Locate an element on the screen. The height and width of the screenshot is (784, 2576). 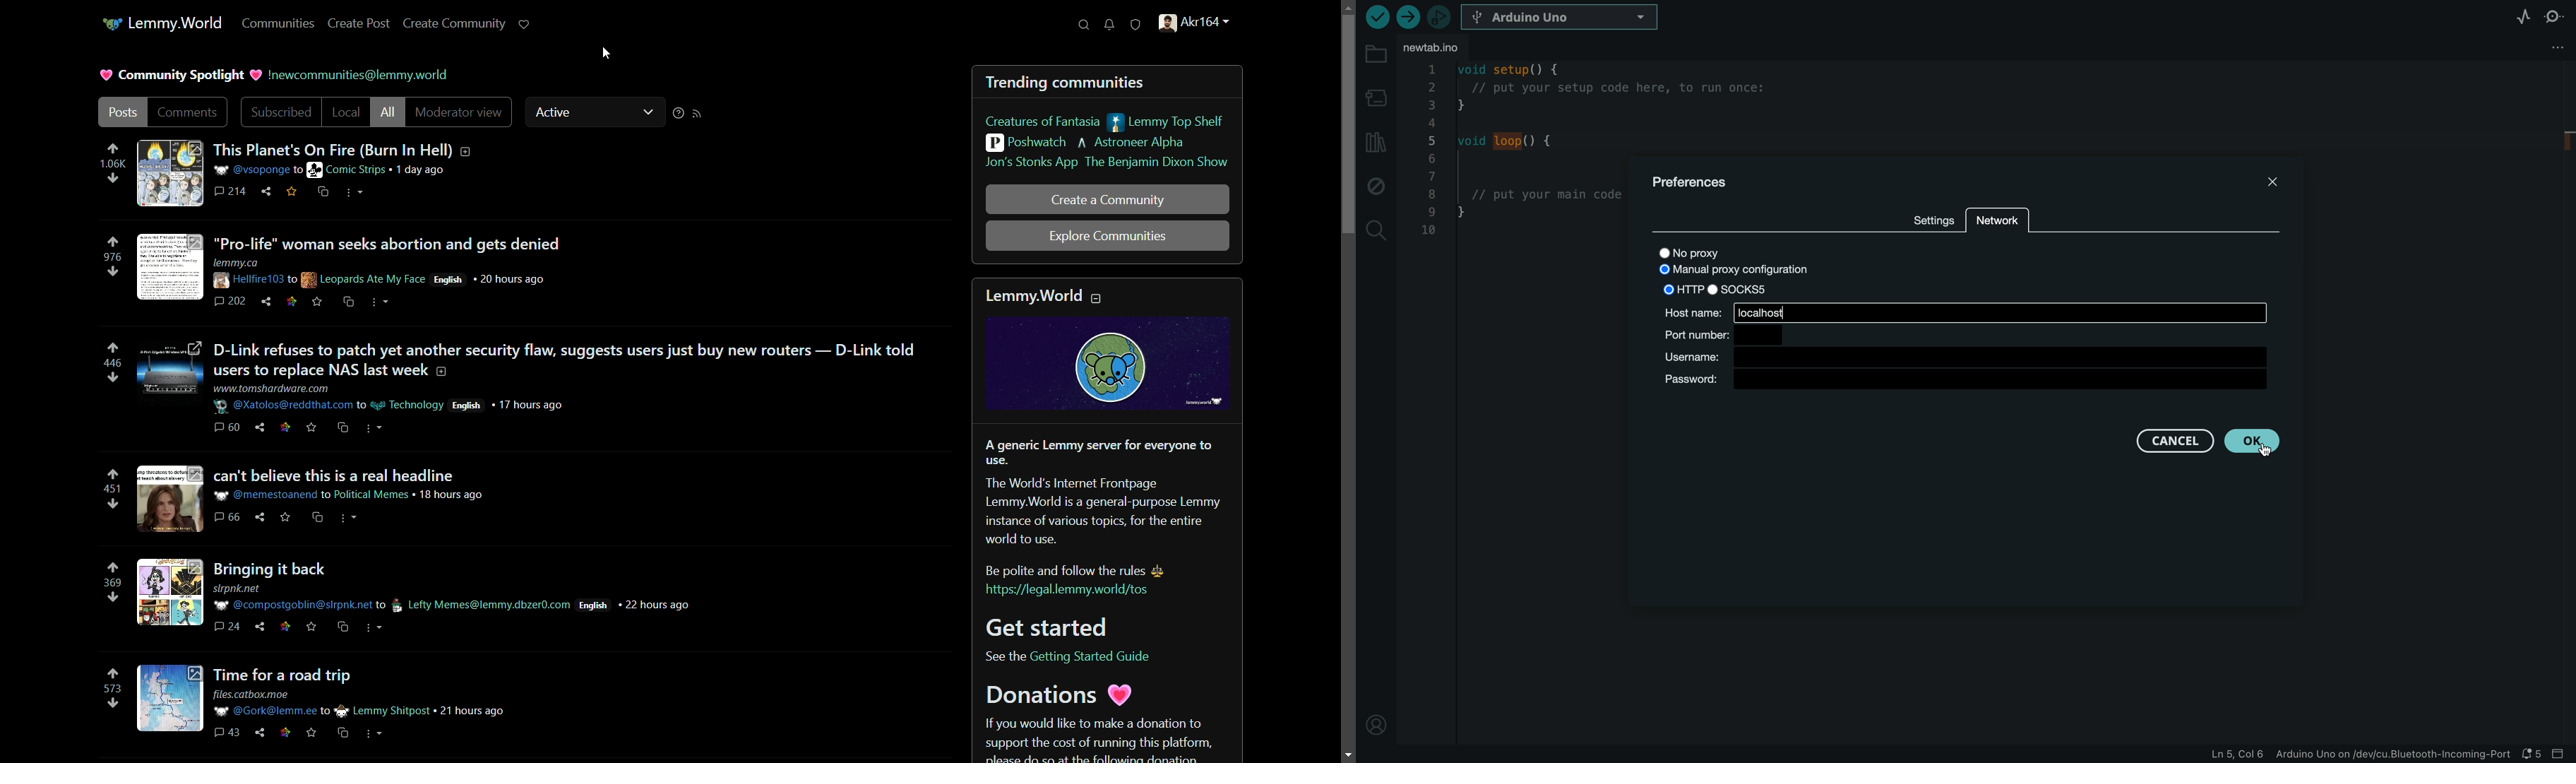
sorting help is located at coordinates (679, 112).